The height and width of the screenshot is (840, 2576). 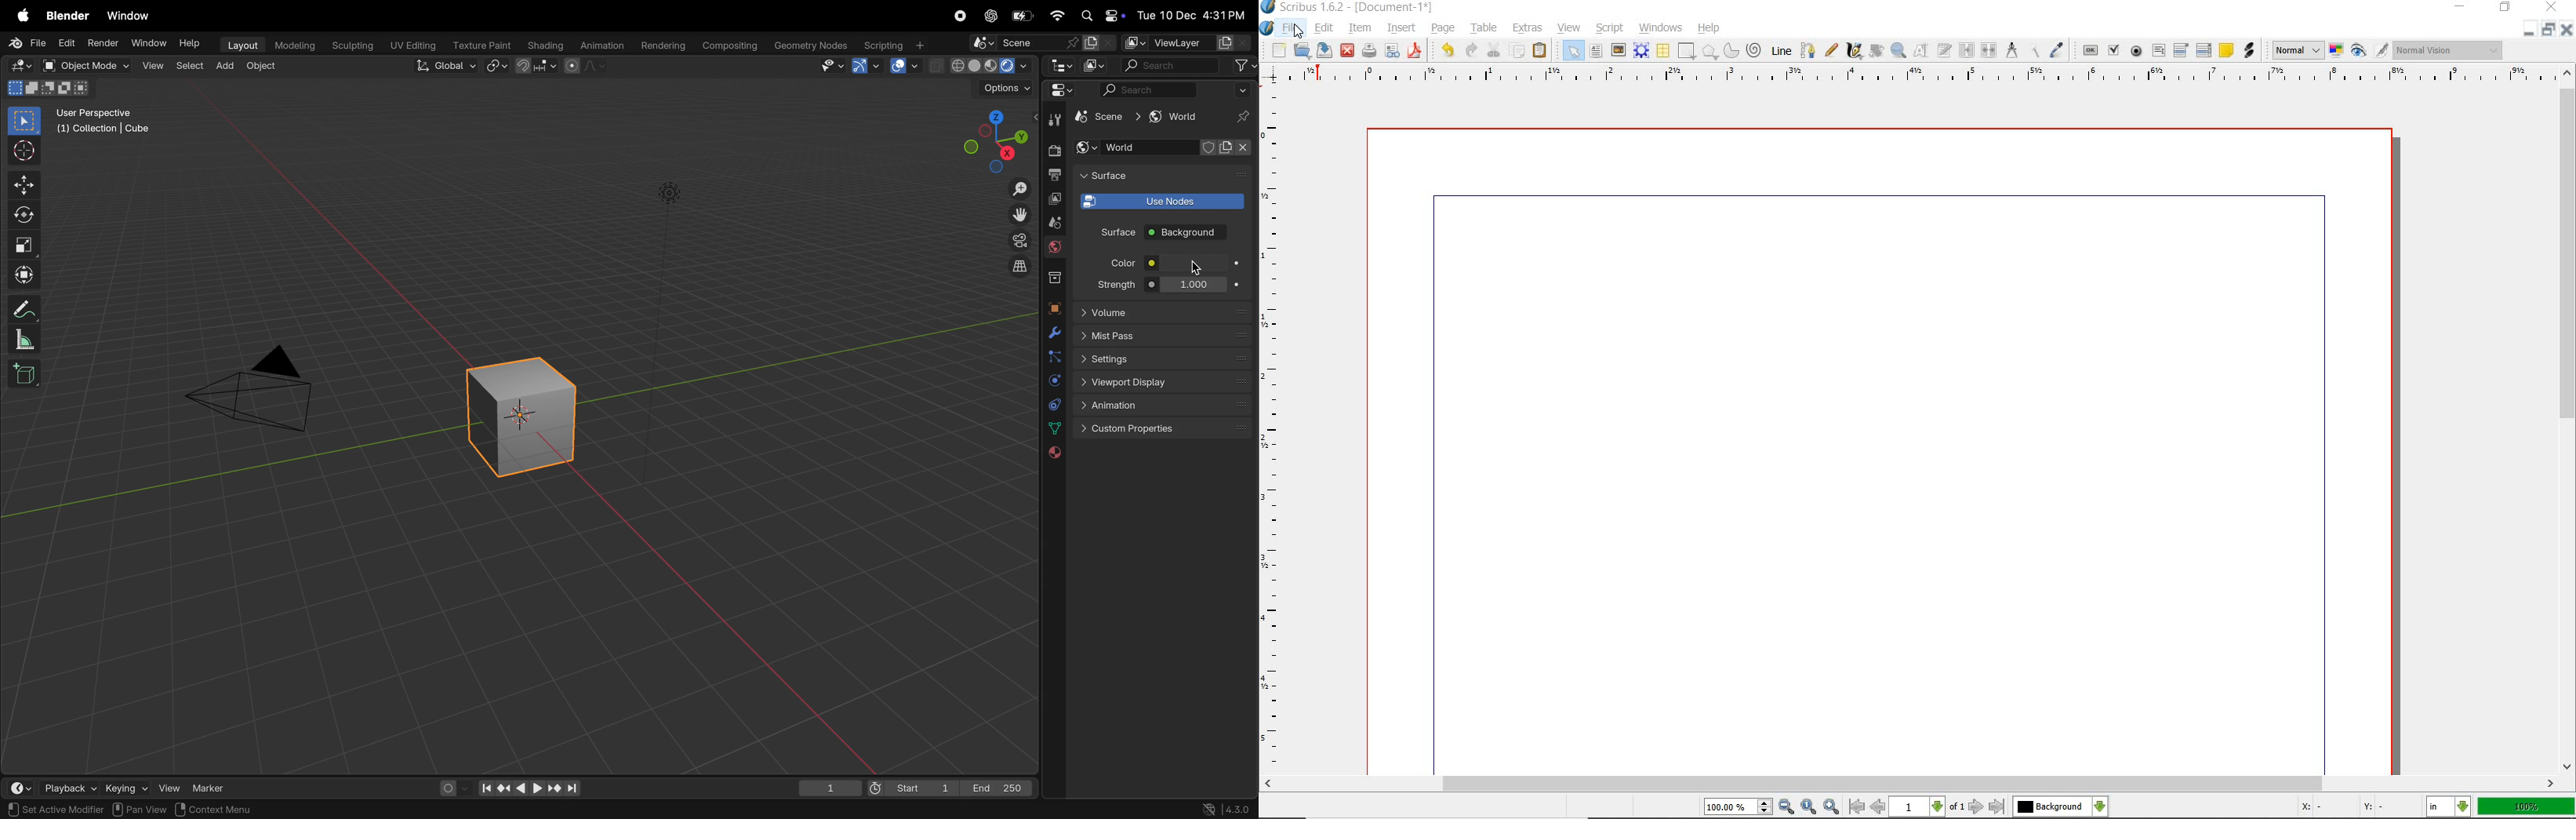 What do you see at coordinates (1293, 27) in the screenshot?
I see `file` at bounding box center [1293, 27].